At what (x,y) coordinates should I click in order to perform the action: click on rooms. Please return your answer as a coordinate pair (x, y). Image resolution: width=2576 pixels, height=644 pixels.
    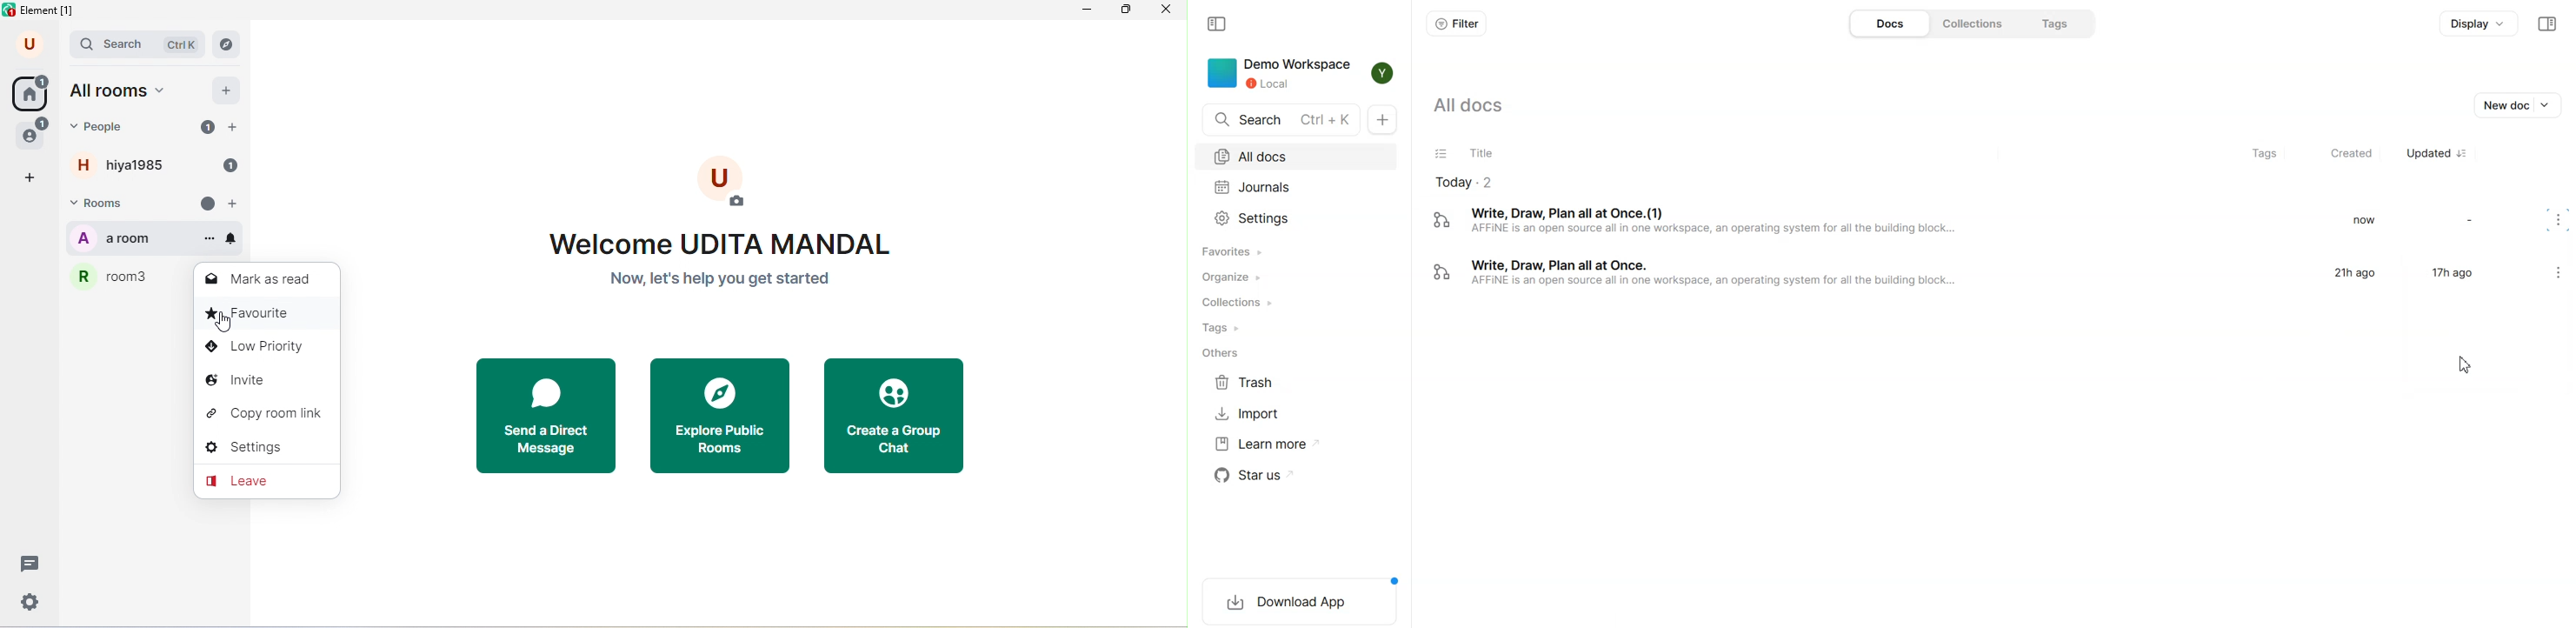
    Looking at the image, I should click on (109, 204).